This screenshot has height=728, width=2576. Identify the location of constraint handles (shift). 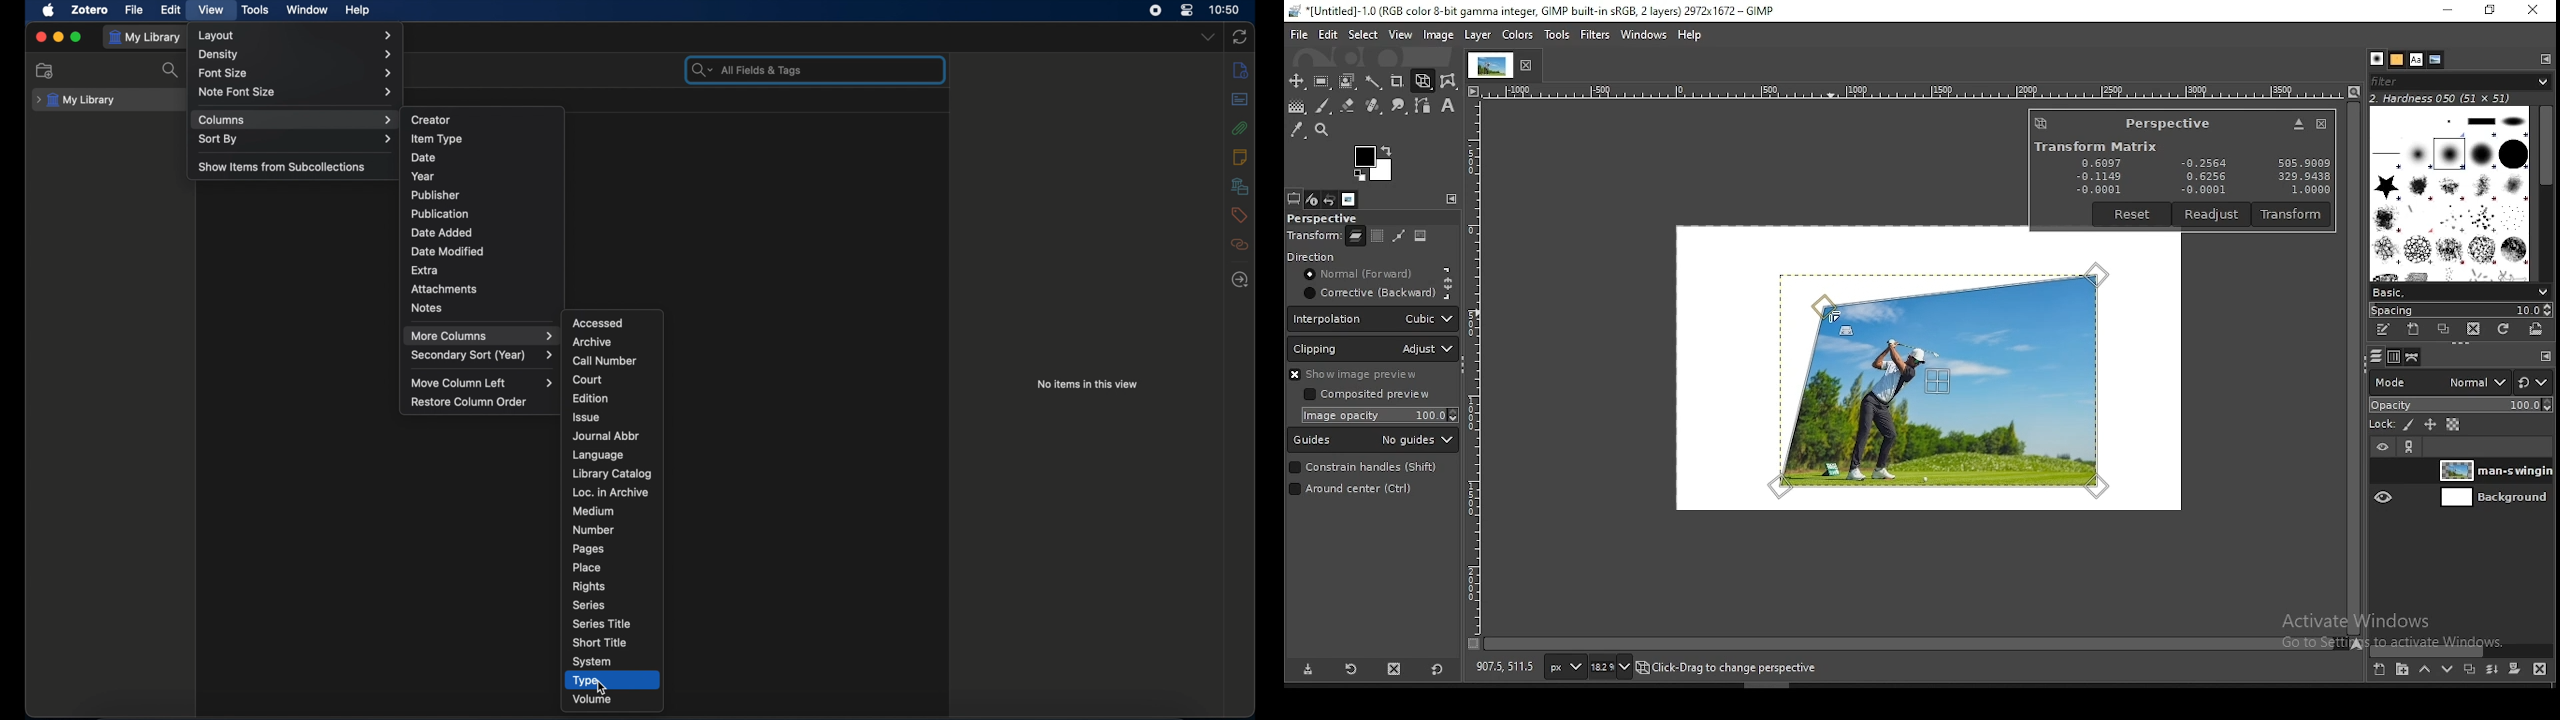
(1364, 468).